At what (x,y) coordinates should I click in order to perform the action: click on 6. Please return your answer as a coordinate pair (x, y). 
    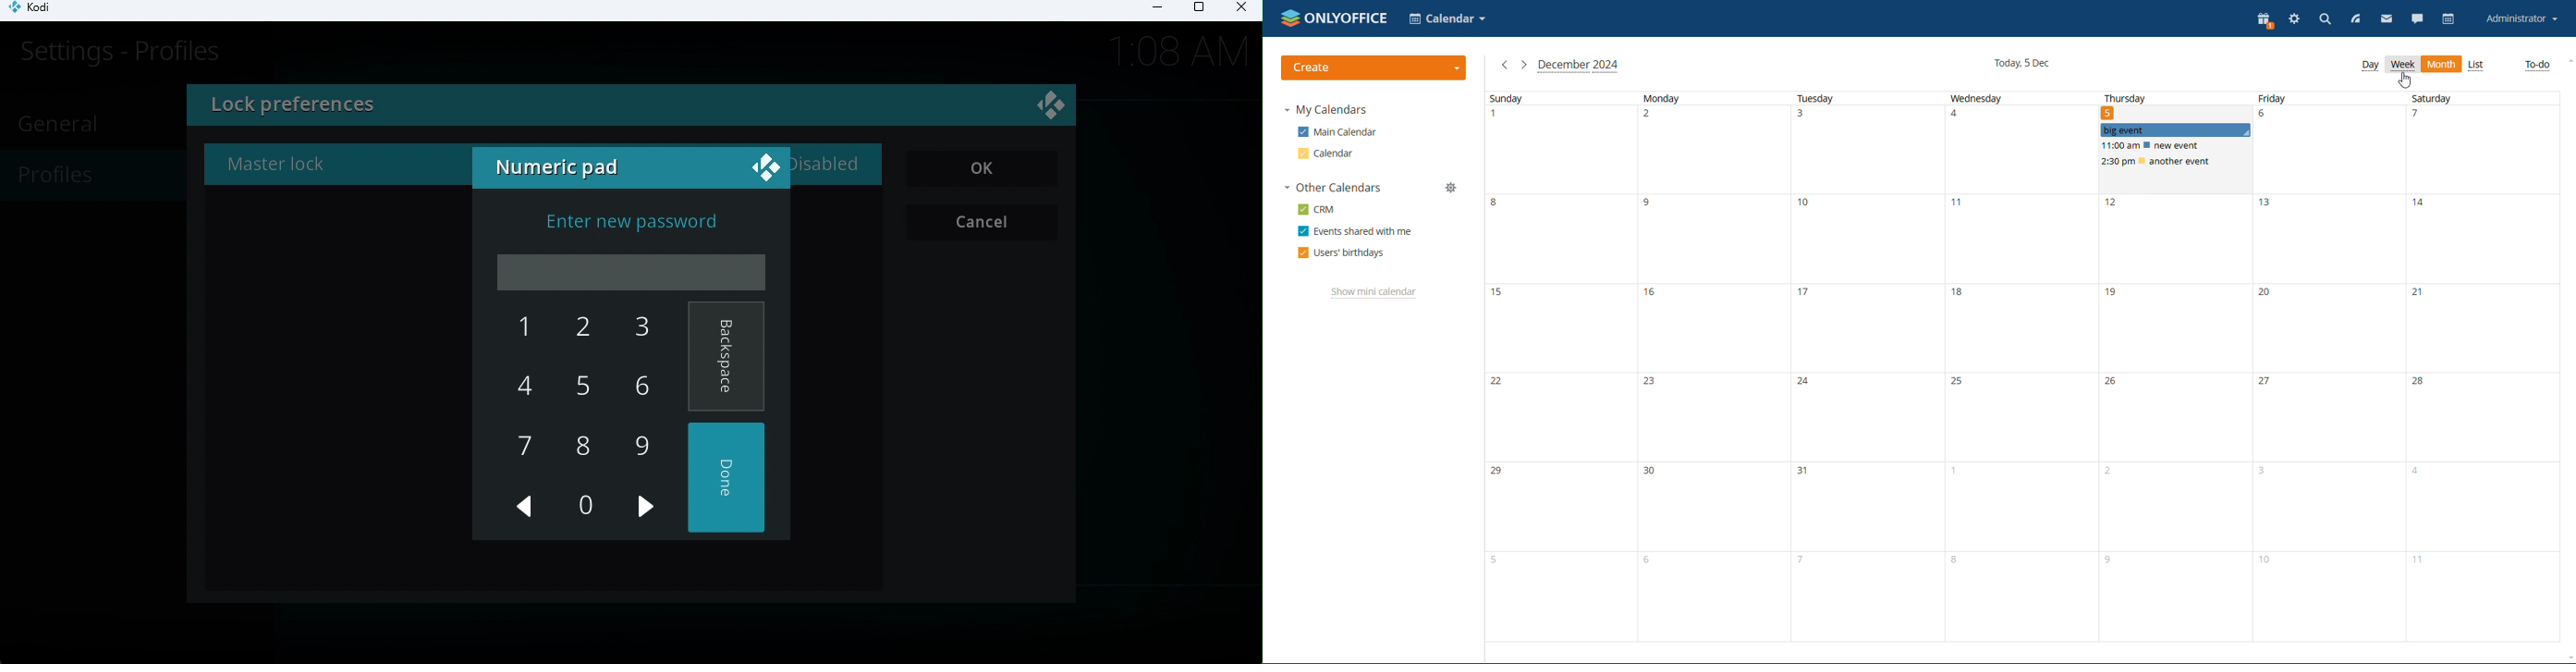
    Looking at the image, I should click on (637, 385).